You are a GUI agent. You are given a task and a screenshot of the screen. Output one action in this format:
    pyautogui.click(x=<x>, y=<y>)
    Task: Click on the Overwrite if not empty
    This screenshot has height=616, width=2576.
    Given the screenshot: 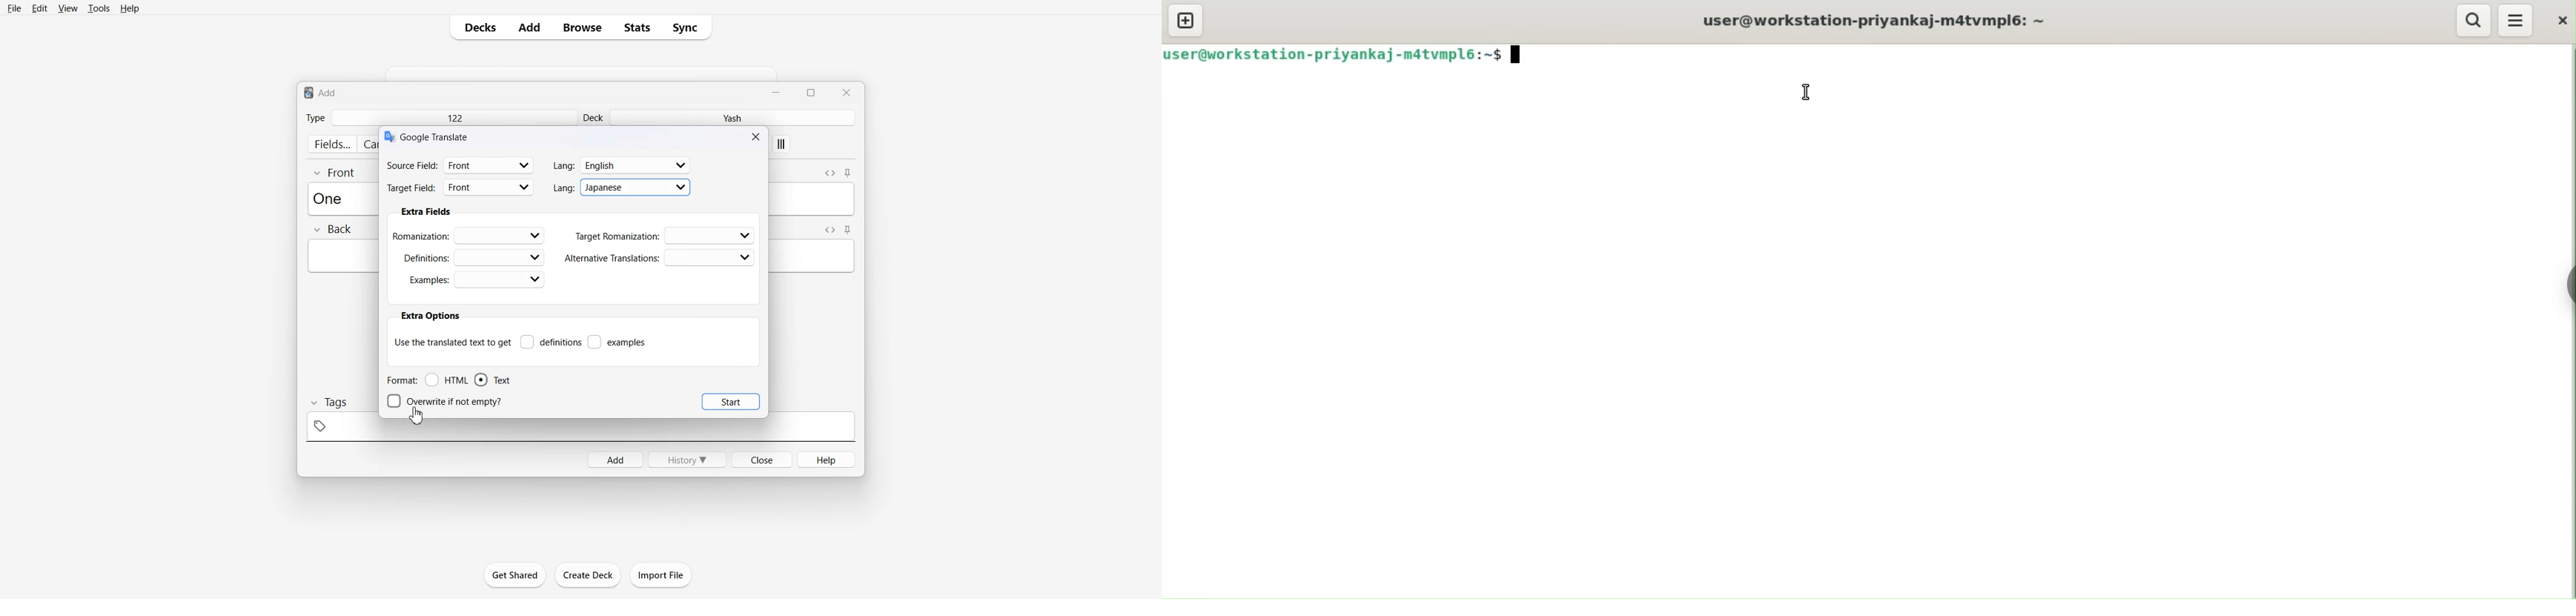 What is the action you would take?
    pyautogui.click(x=447, y=401)
    